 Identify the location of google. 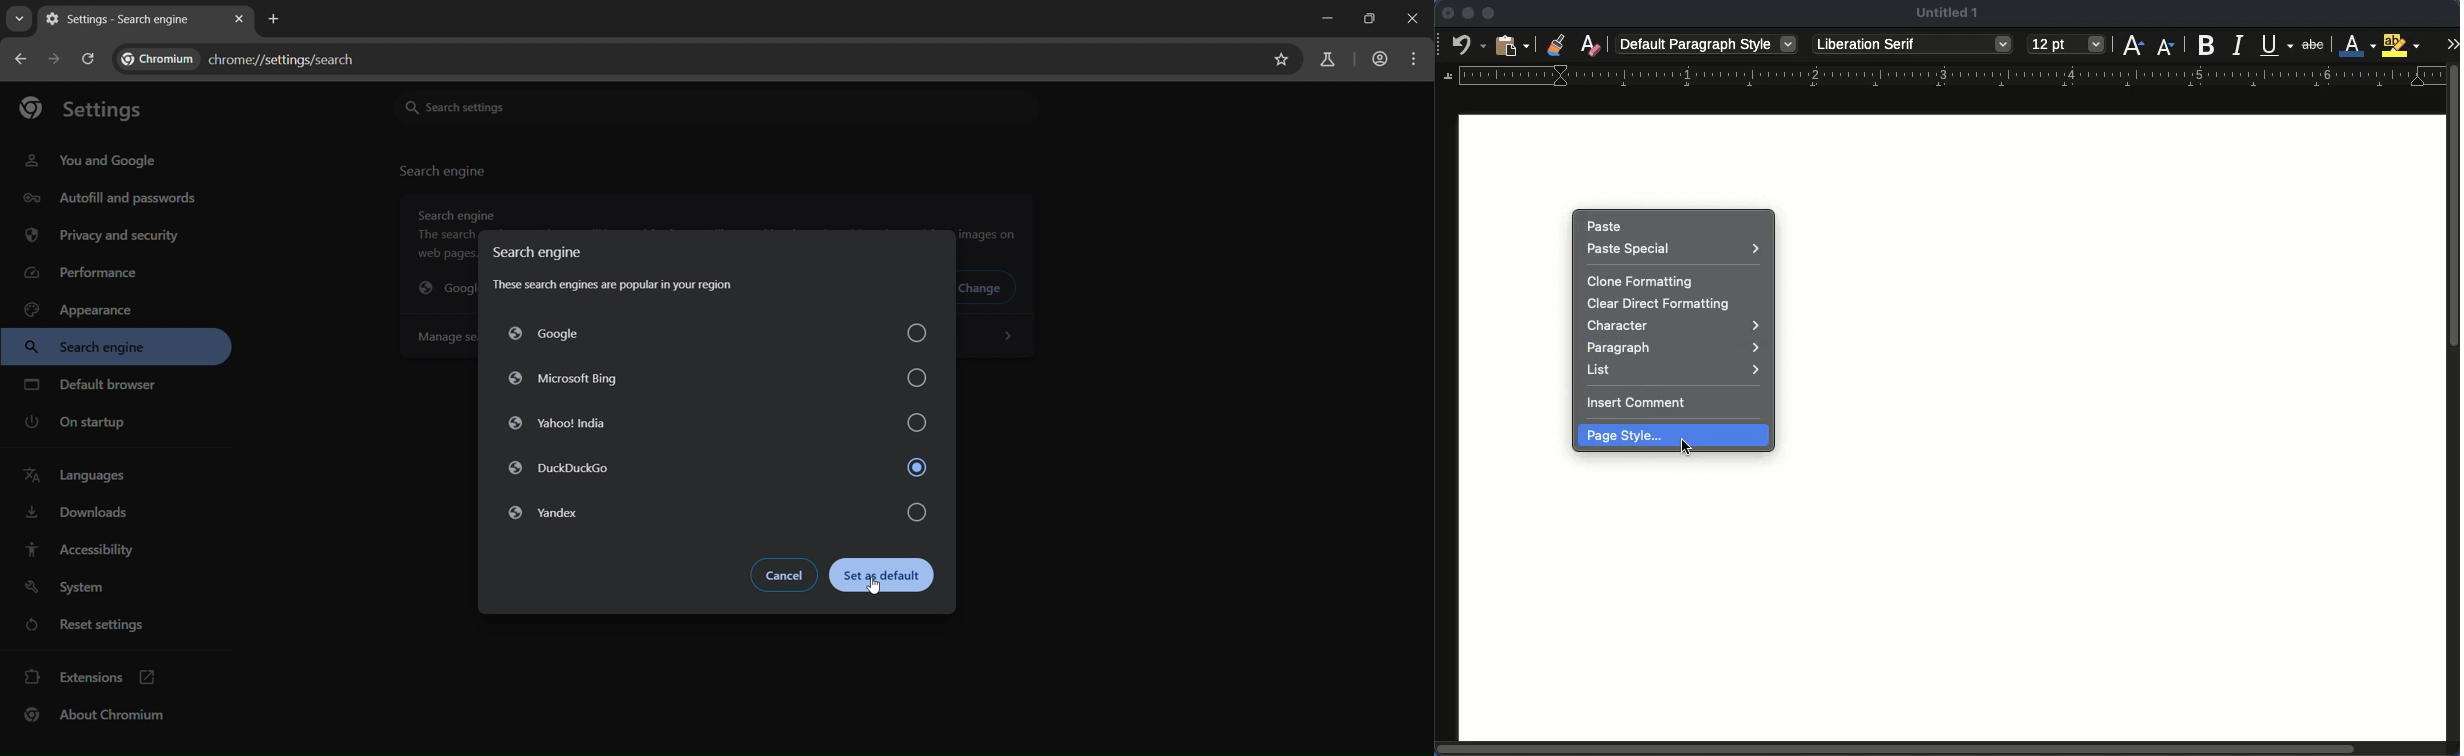
(716, 336).